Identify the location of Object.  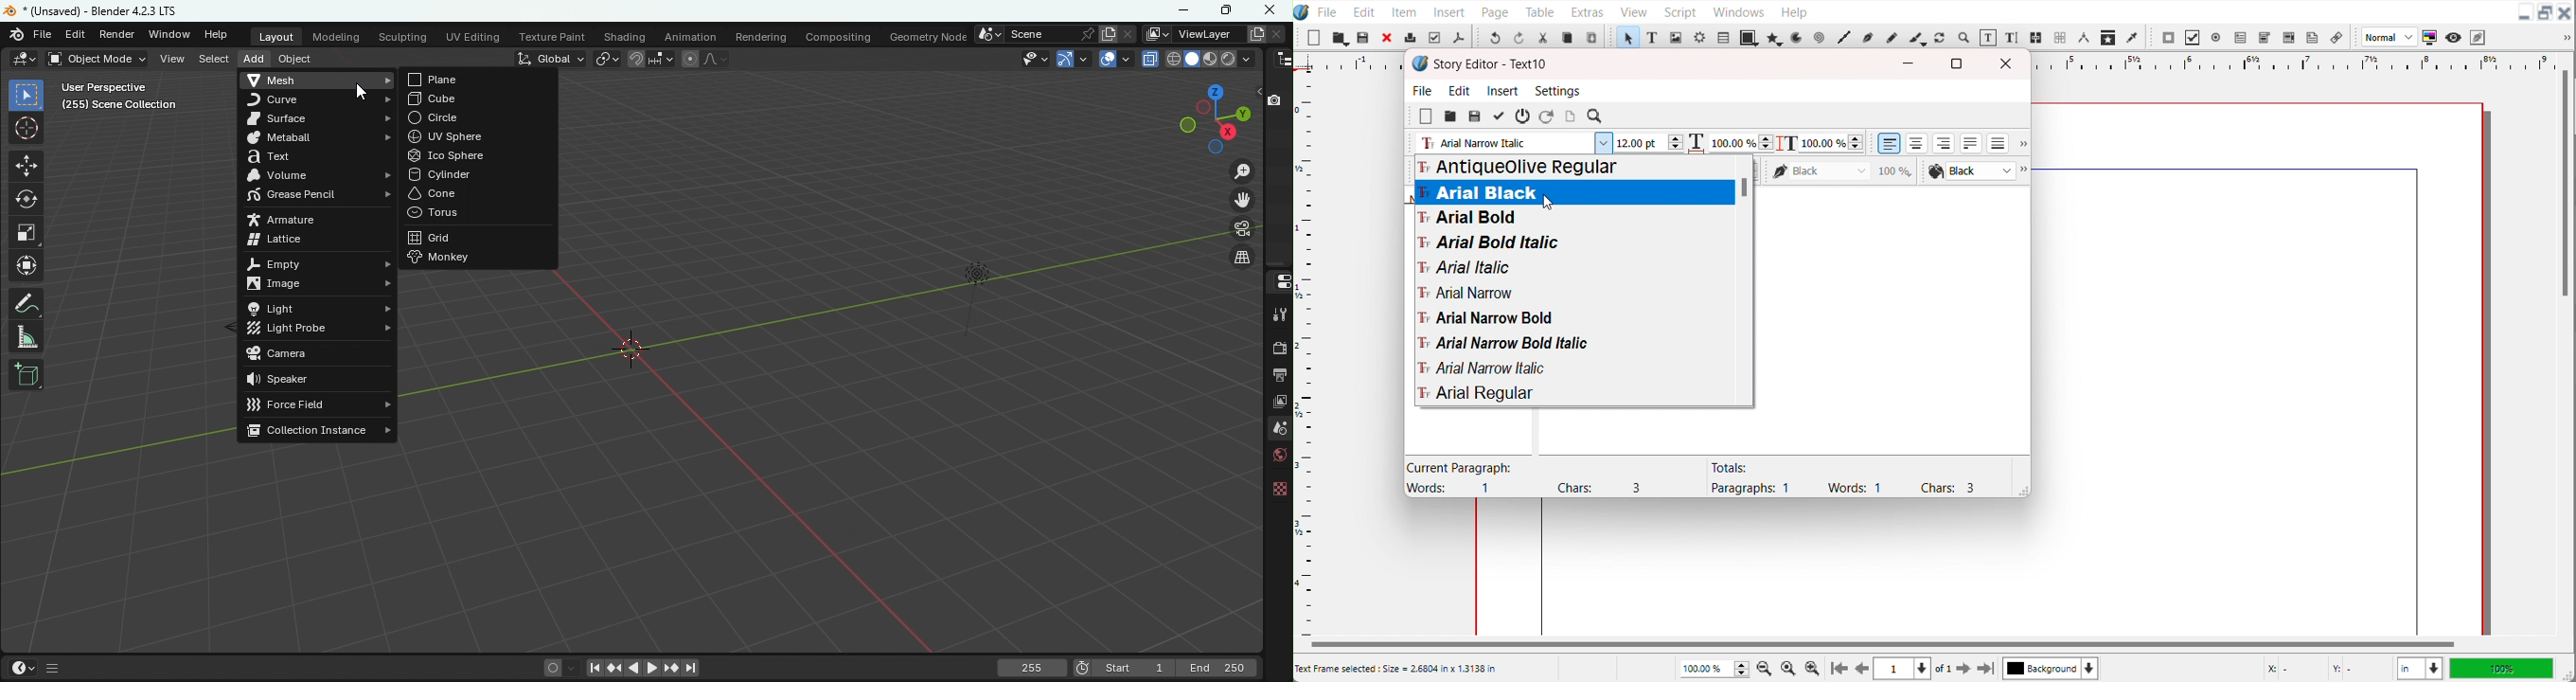
(297, 61).